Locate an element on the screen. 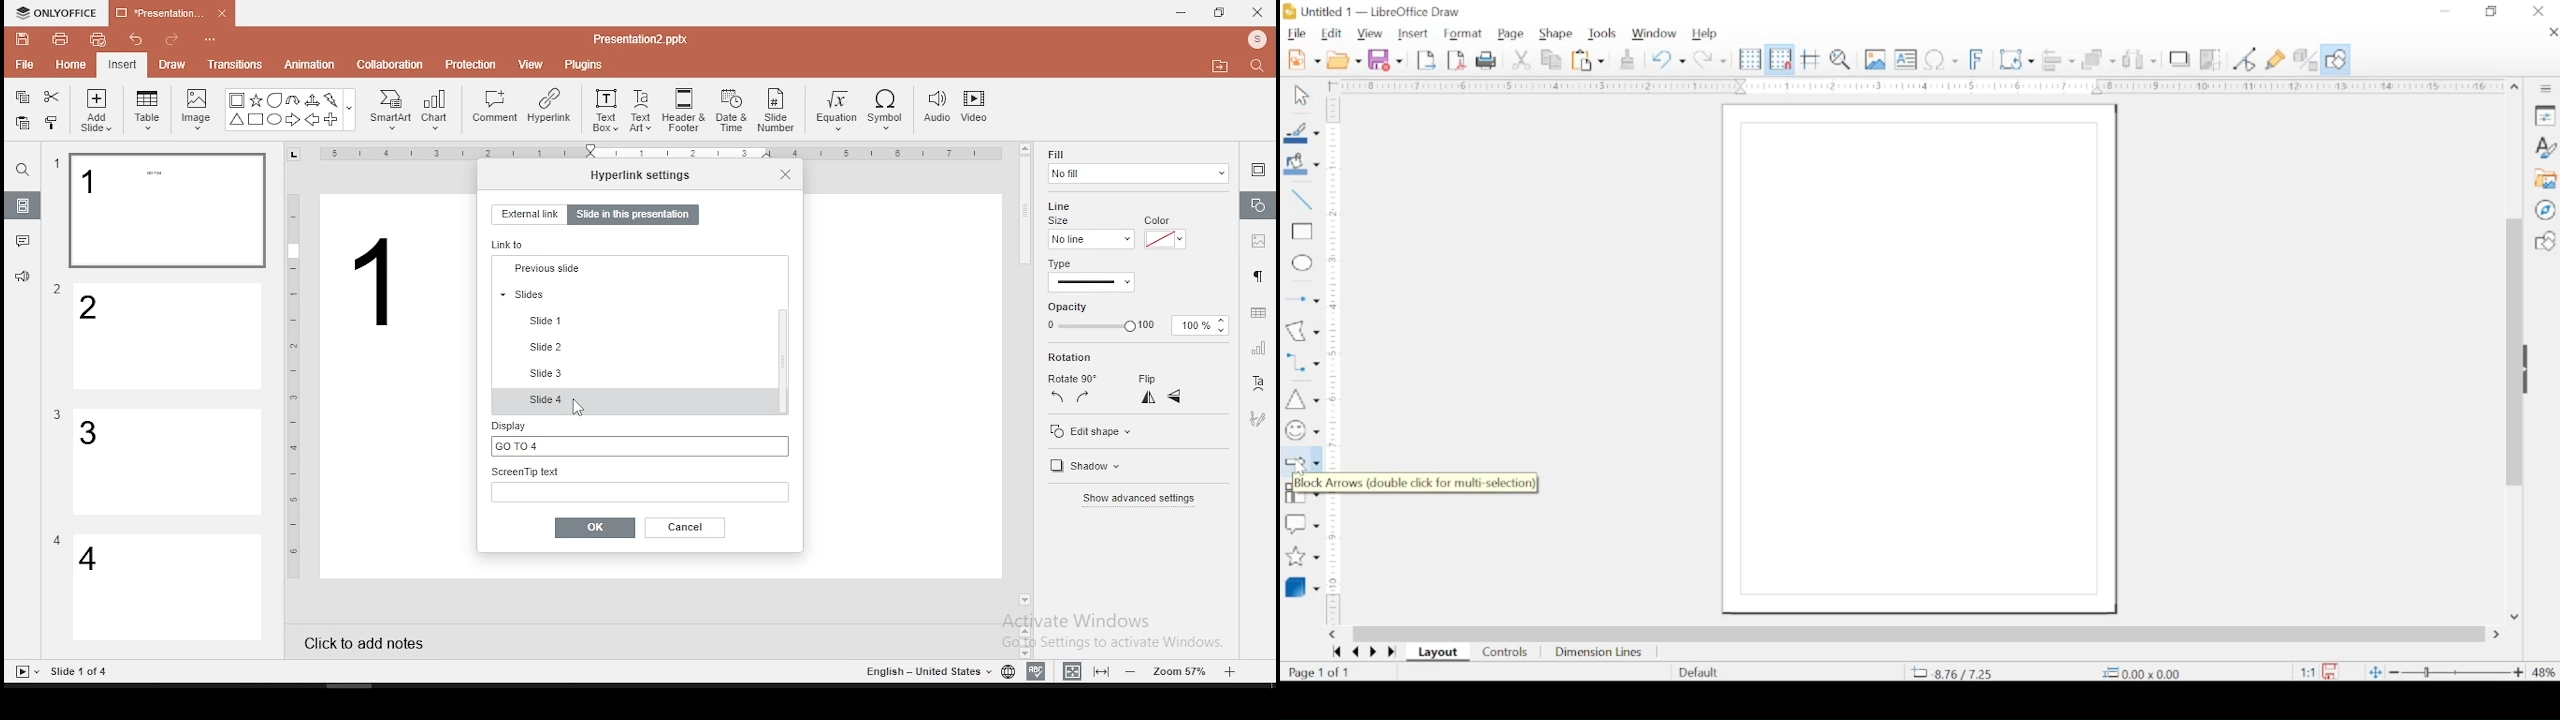  icon is located at coordinates (60, 13).